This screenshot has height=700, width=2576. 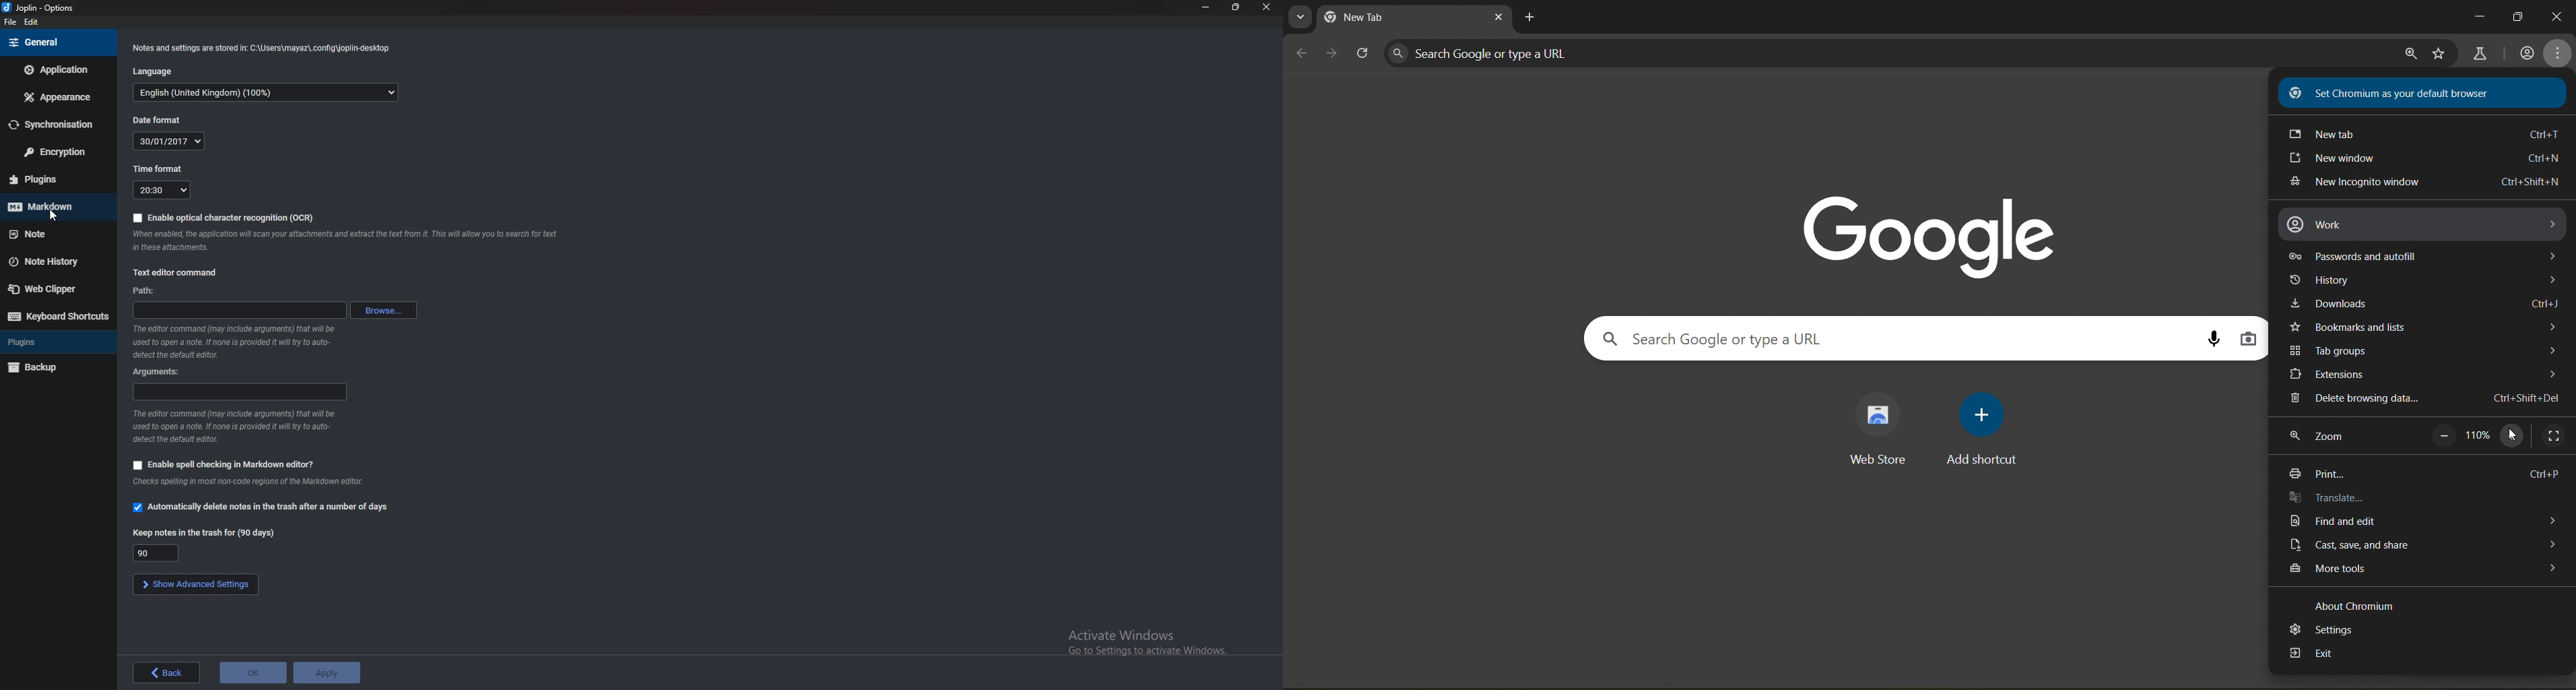 What do you see at coordinates (2425, 280) in the screenshot?
I see `history` at bounding box center [2425, 280].